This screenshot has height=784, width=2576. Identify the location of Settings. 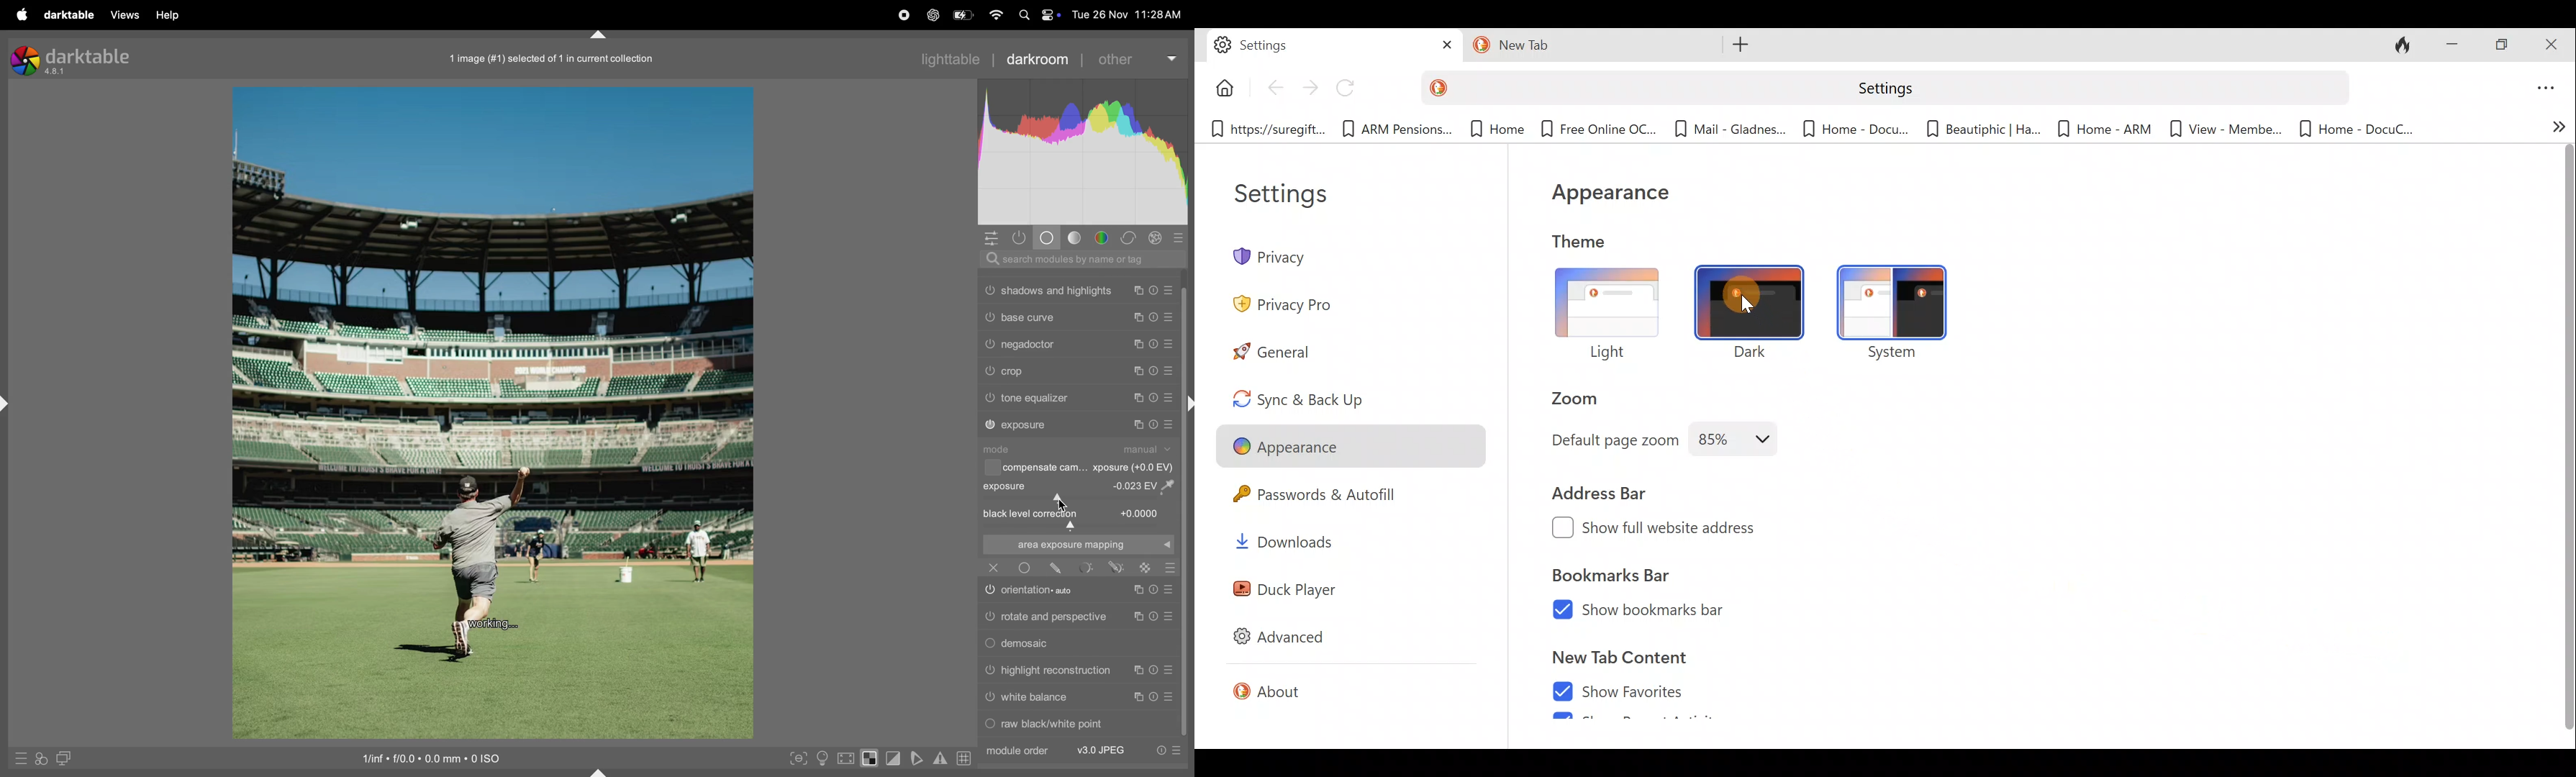
(1295, 192).